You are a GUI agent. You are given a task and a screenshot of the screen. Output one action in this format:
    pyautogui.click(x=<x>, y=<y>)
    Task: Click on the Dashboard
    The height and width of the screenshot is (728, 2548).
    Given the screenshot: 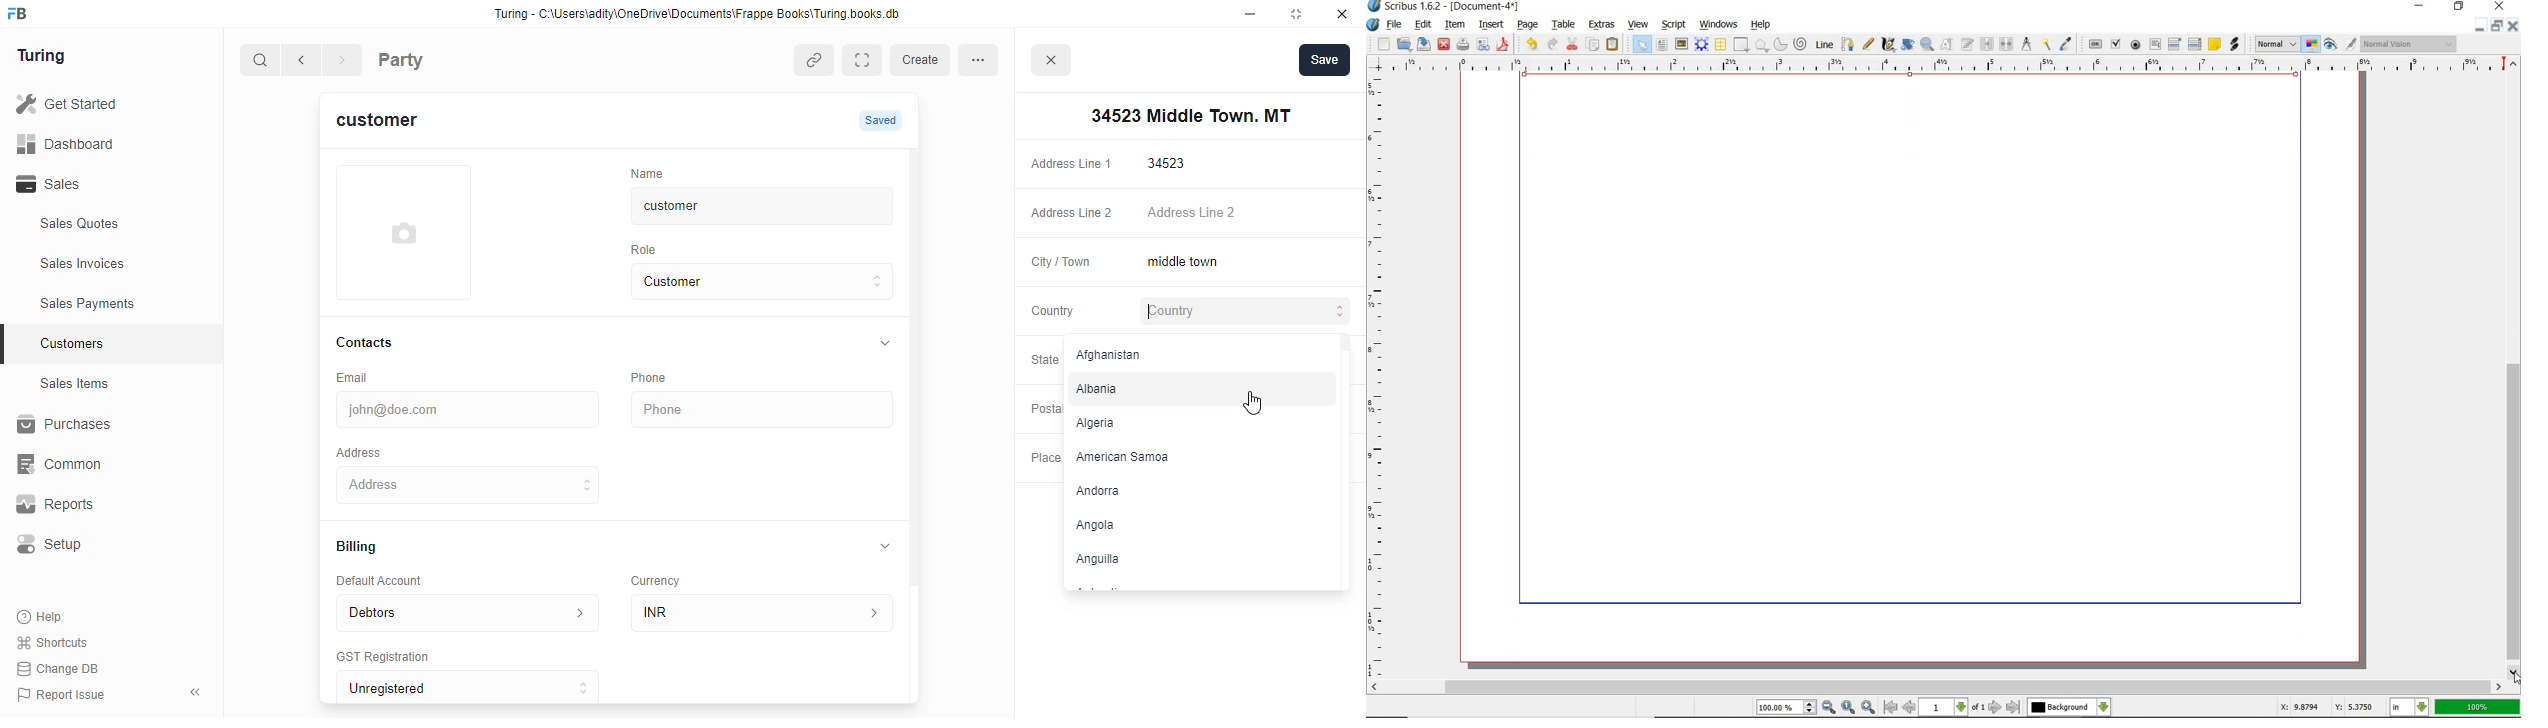 What is the action you would take?
    pyautogui.click(x=95, y=143)
    